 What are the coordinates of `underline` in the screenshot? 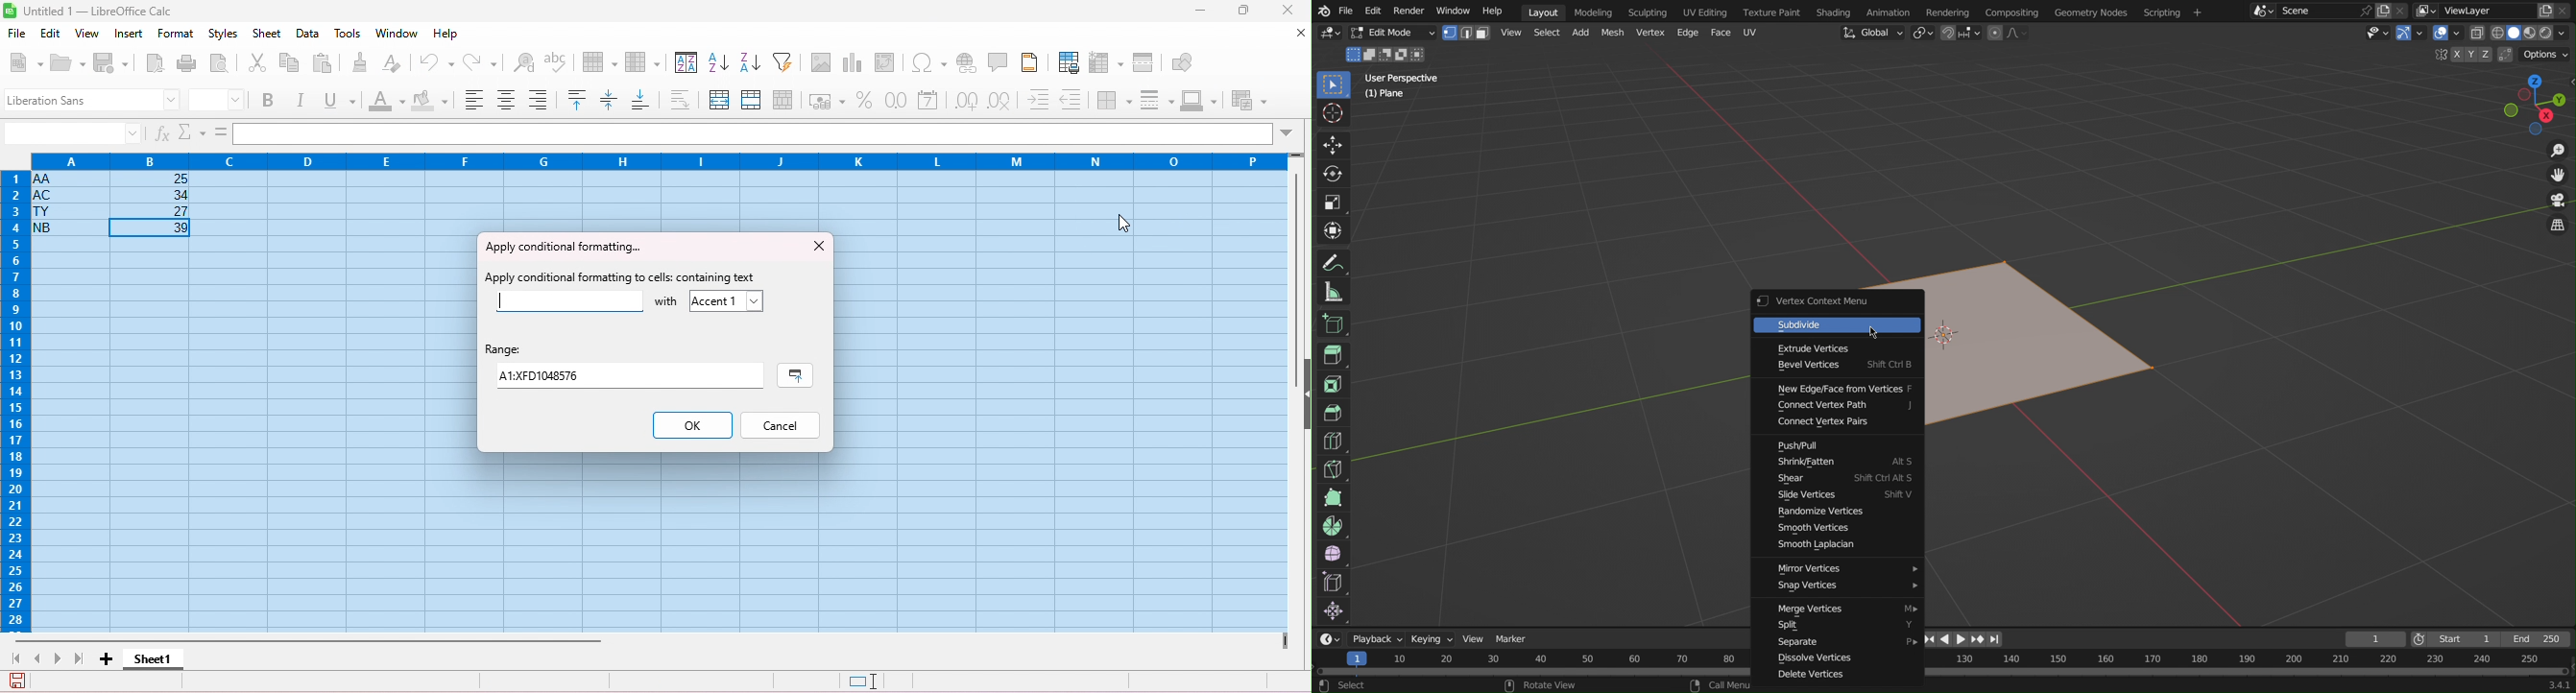 It's located at (339, 101).